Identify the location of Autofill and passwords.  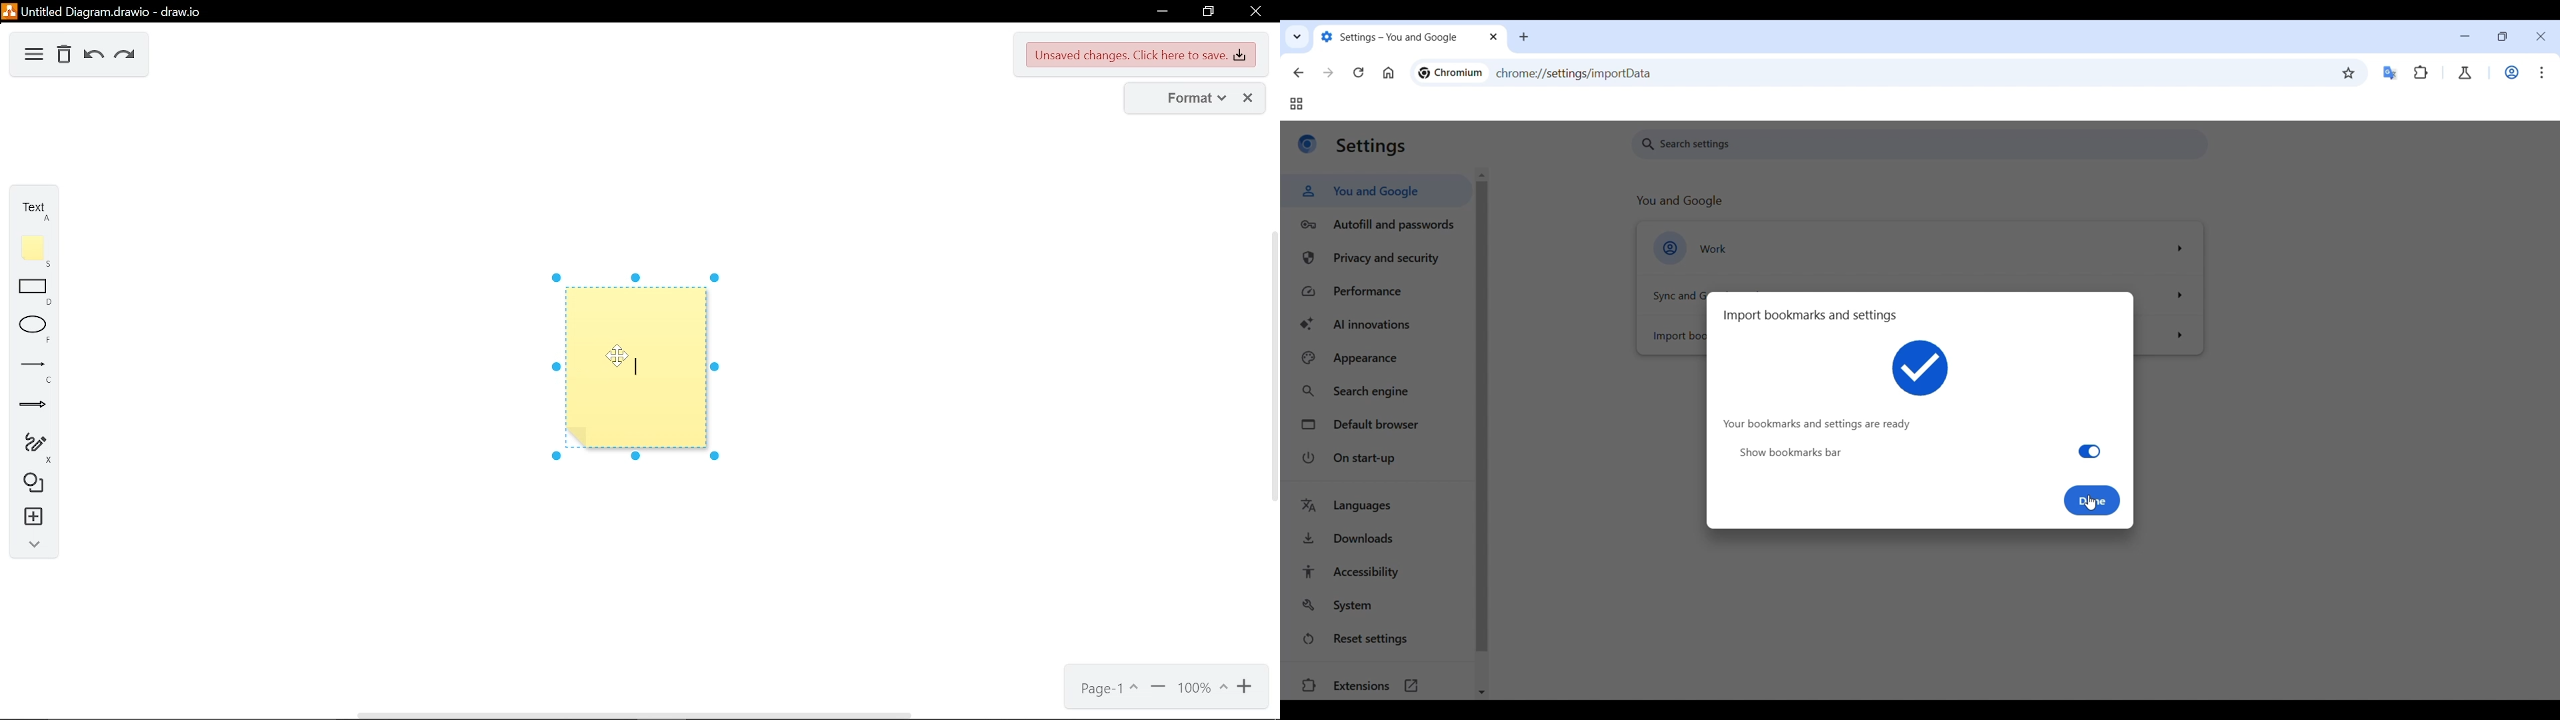
(1377, 225).